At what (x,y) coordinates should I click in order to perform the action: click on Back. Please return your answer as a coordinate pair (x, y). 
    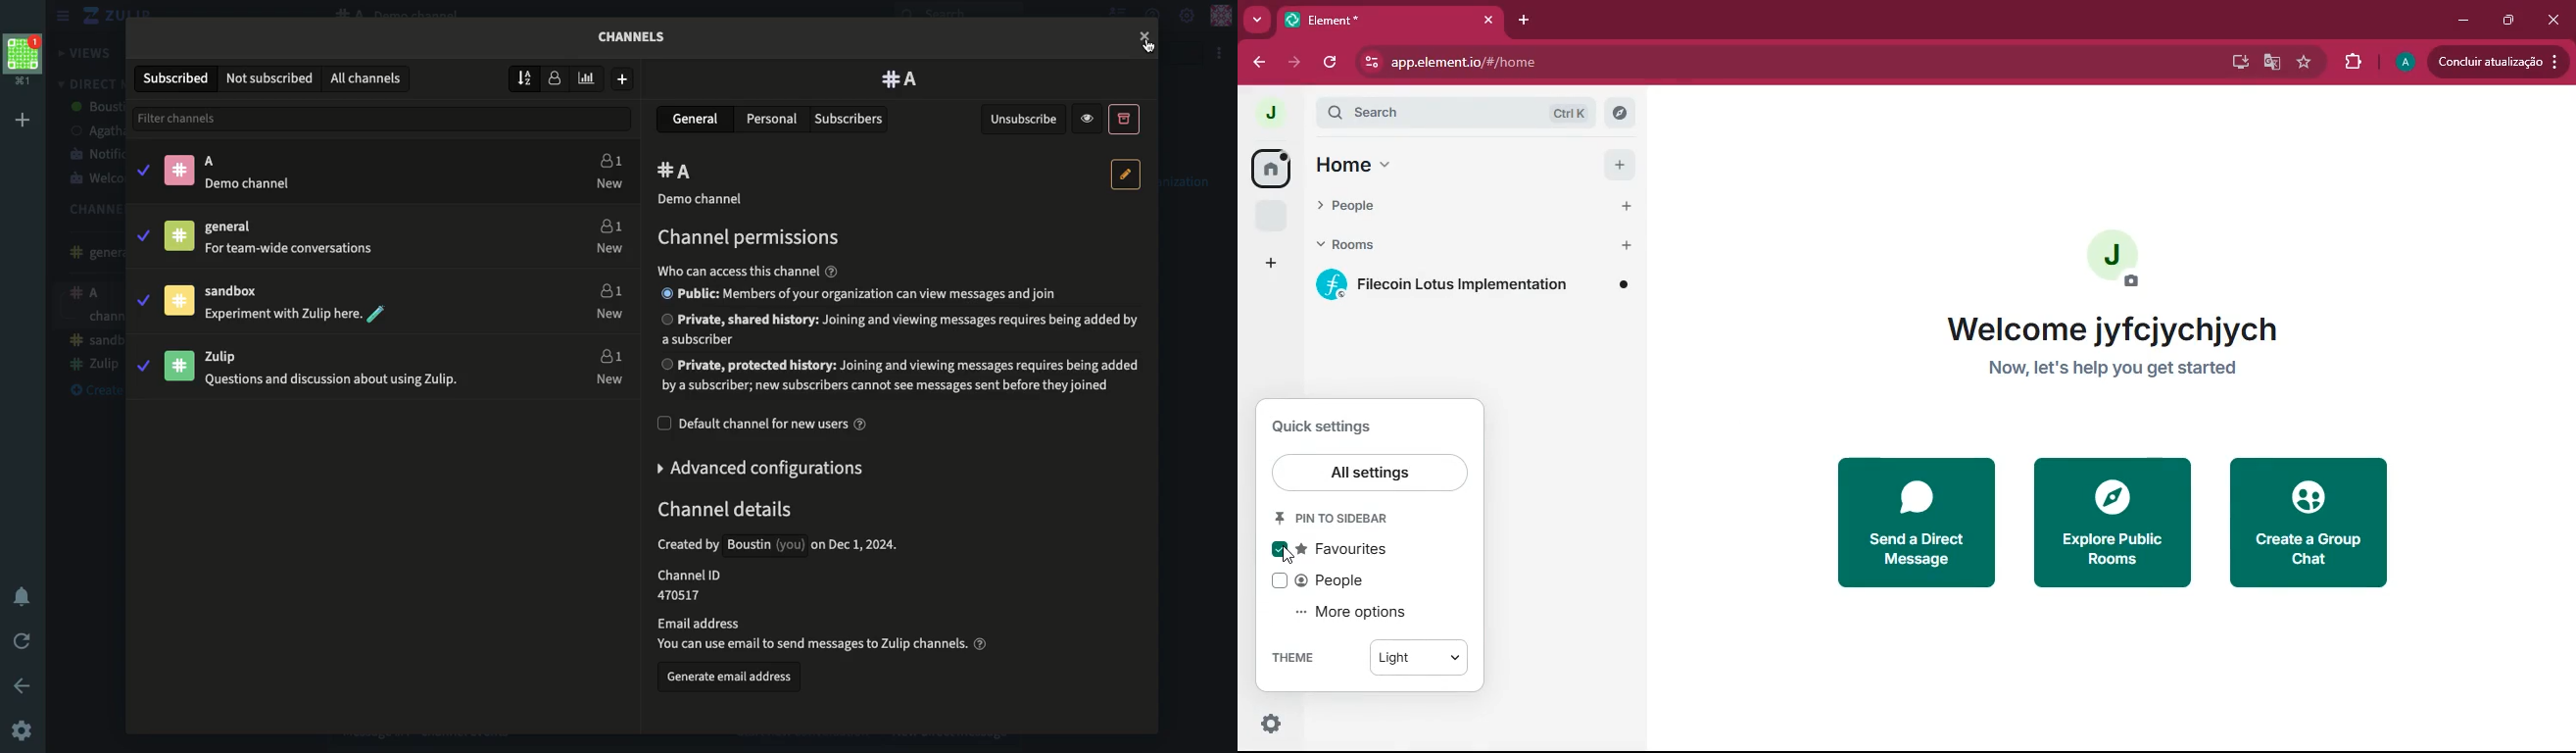
    Looking at the image, I should click on (25, 685).